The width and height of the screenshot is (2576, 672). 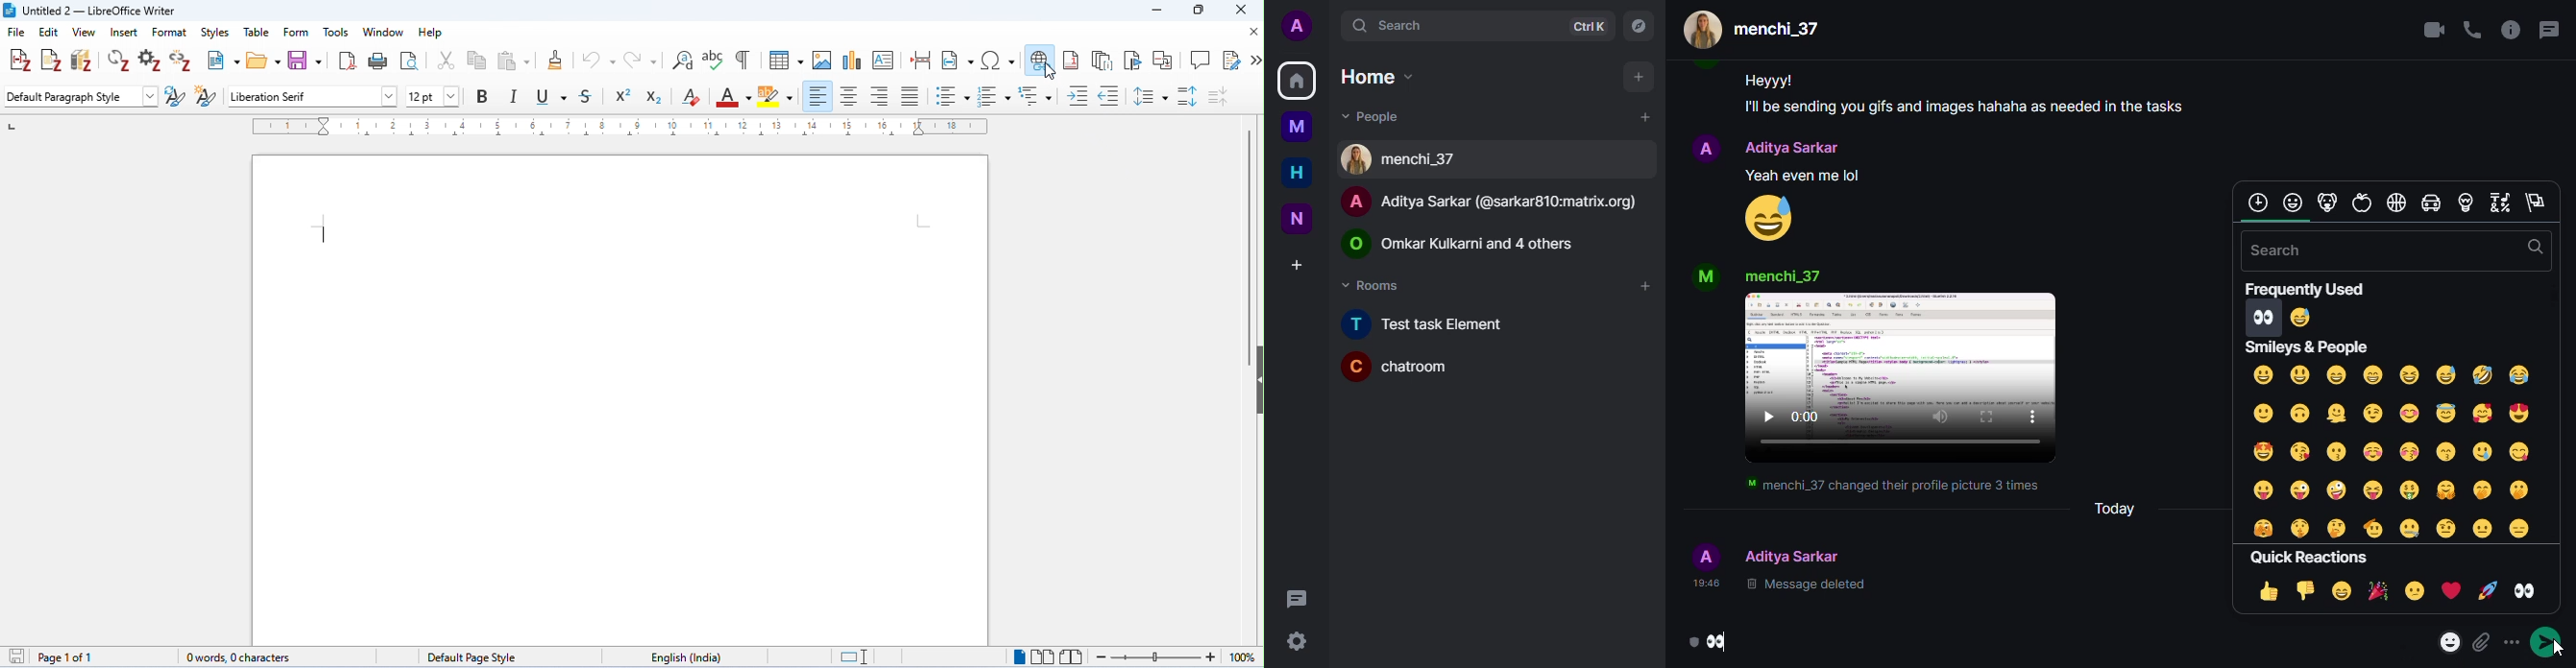 I want to click on bulleted style, so click(x=955, y=97).